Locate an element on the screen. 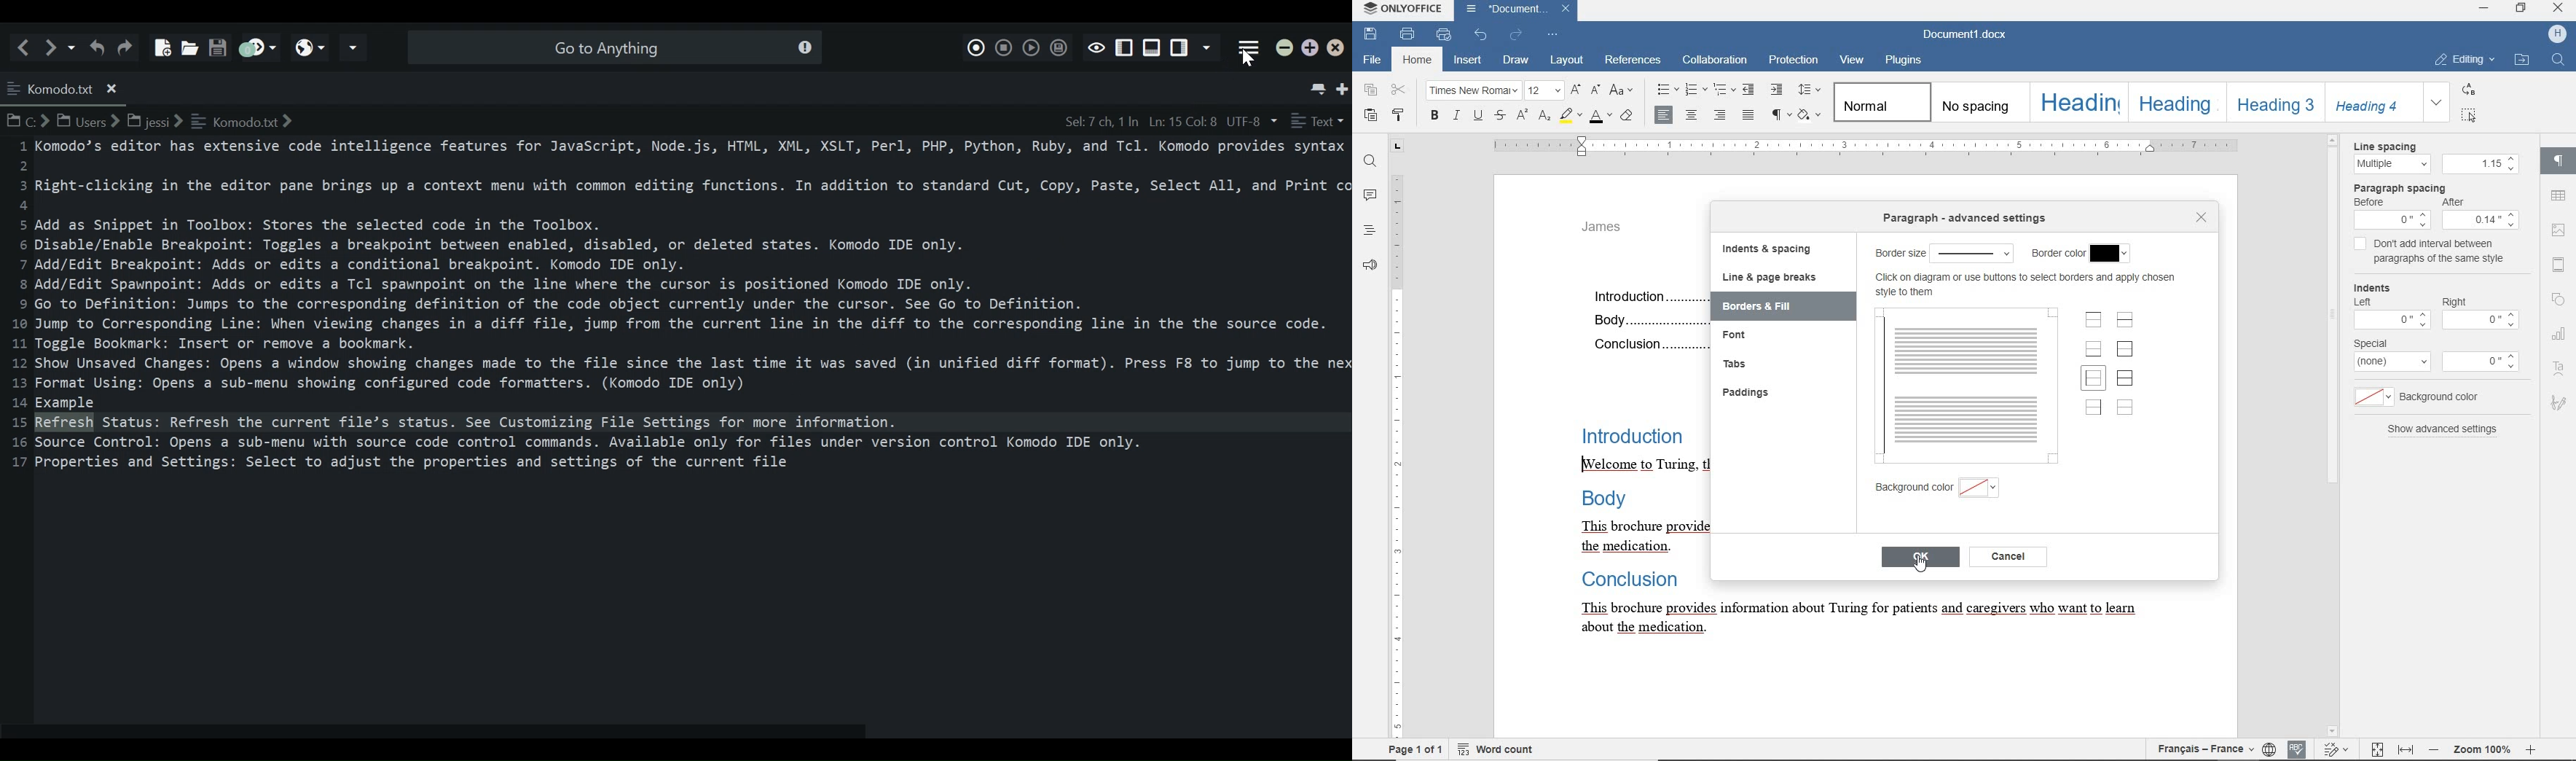  Redo is located at coordinates (127, 47).